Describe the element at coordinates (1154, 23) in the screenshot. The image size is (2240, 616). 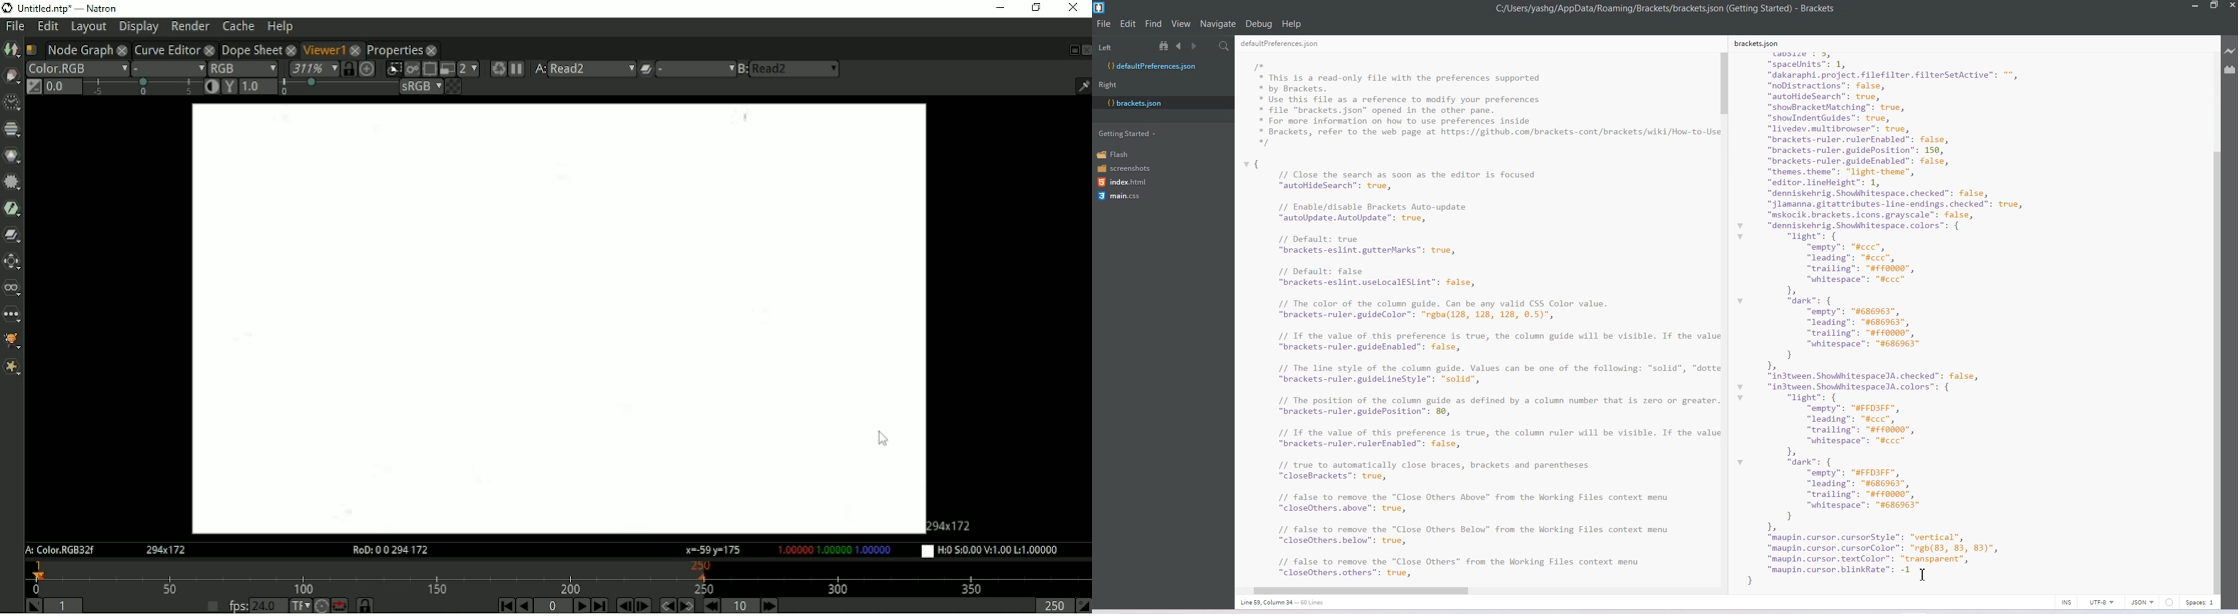
I see `Find` at that location.